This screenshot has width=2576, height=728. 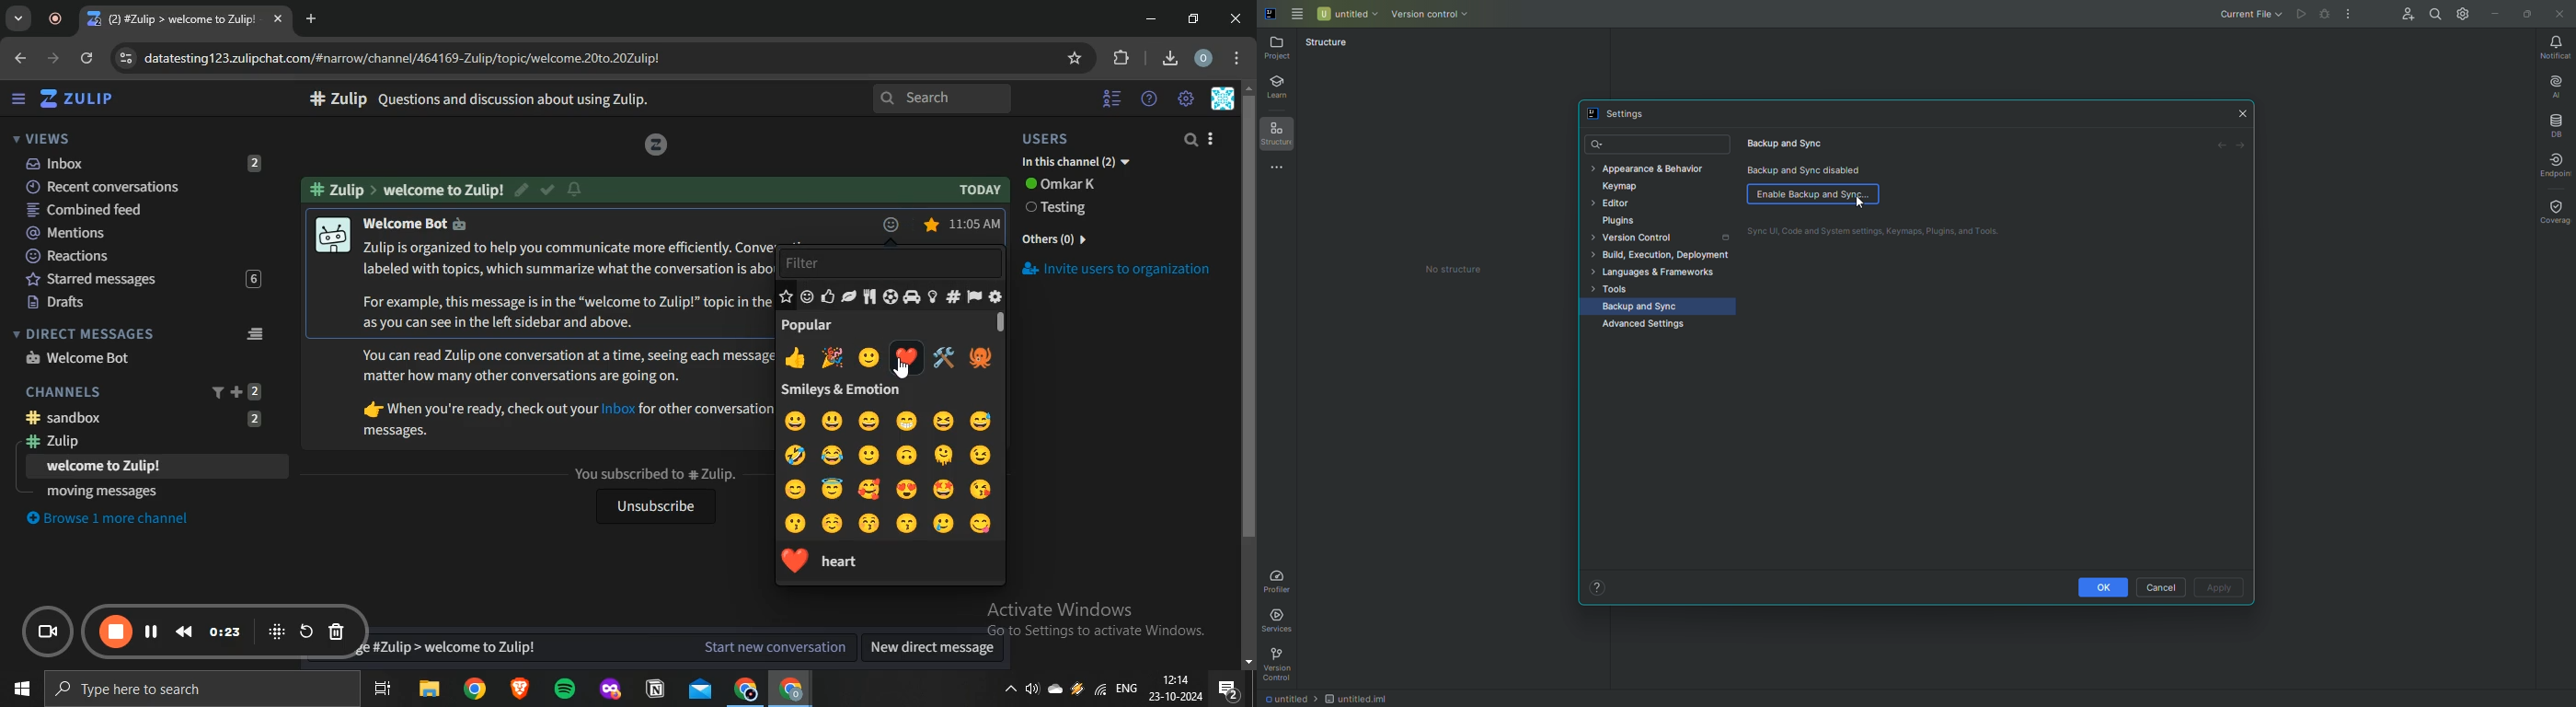 I want to click on grinning face with smiling, so click(x=908, y=423).